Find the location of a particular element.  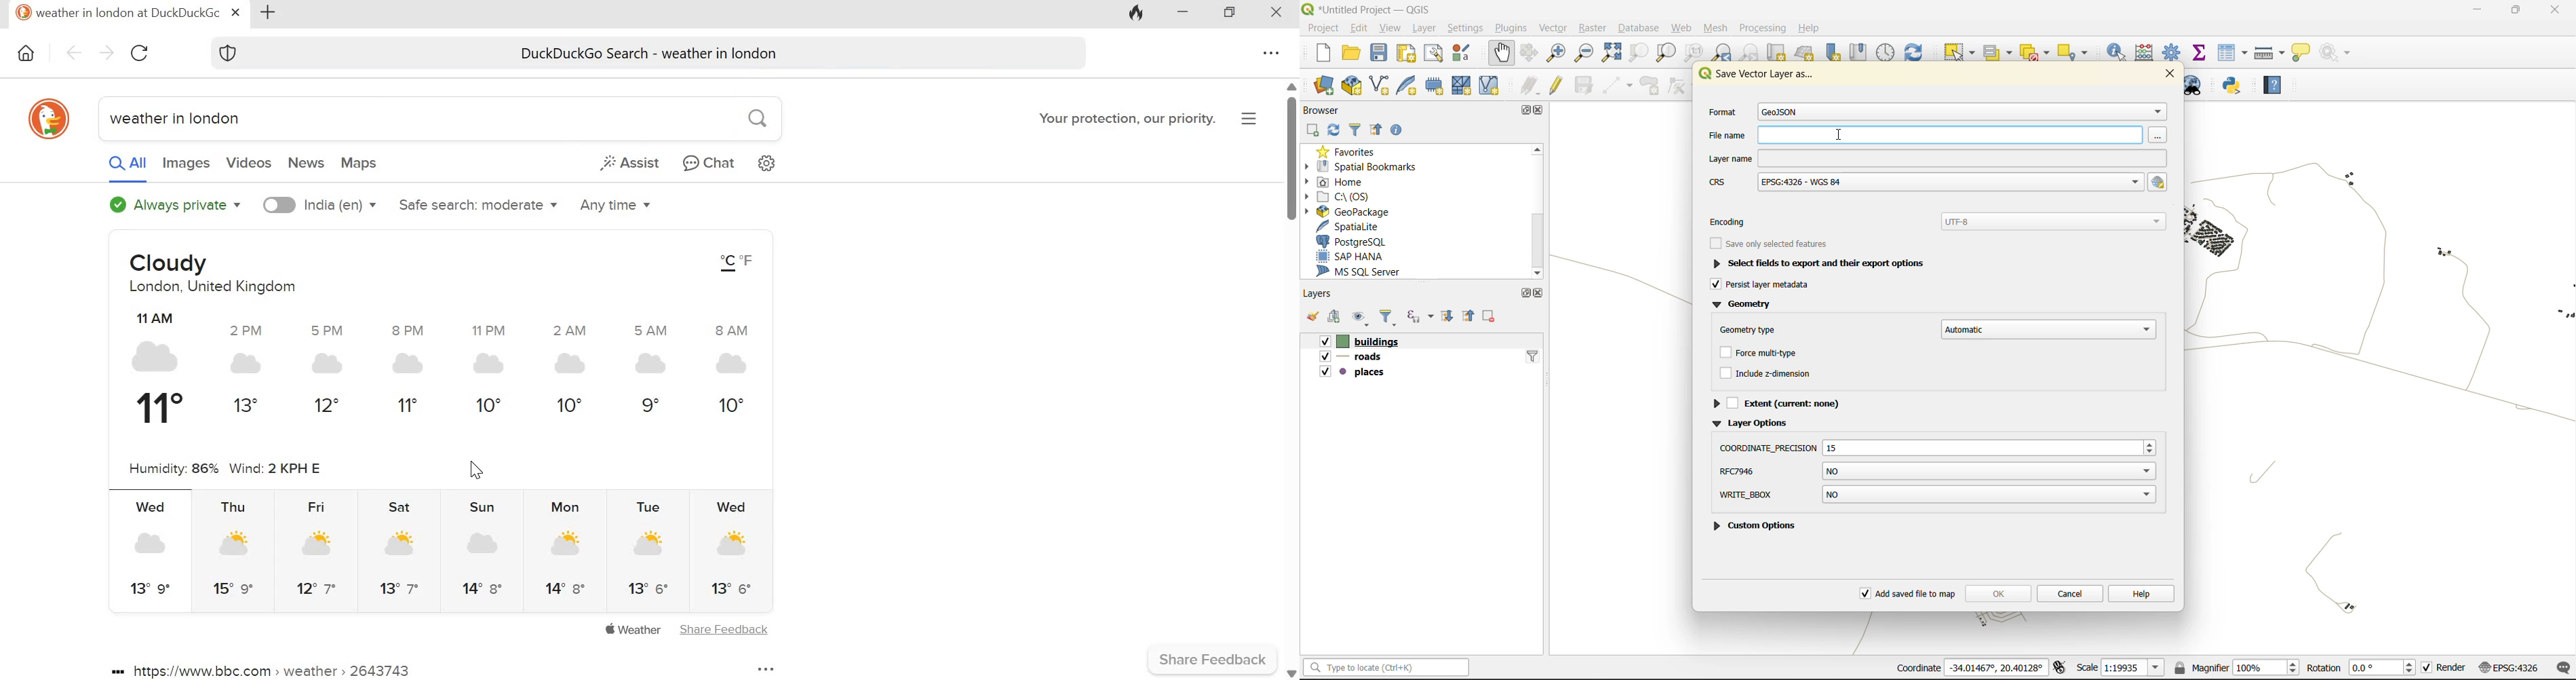

force multitype is located at coordinates (1761, 354).